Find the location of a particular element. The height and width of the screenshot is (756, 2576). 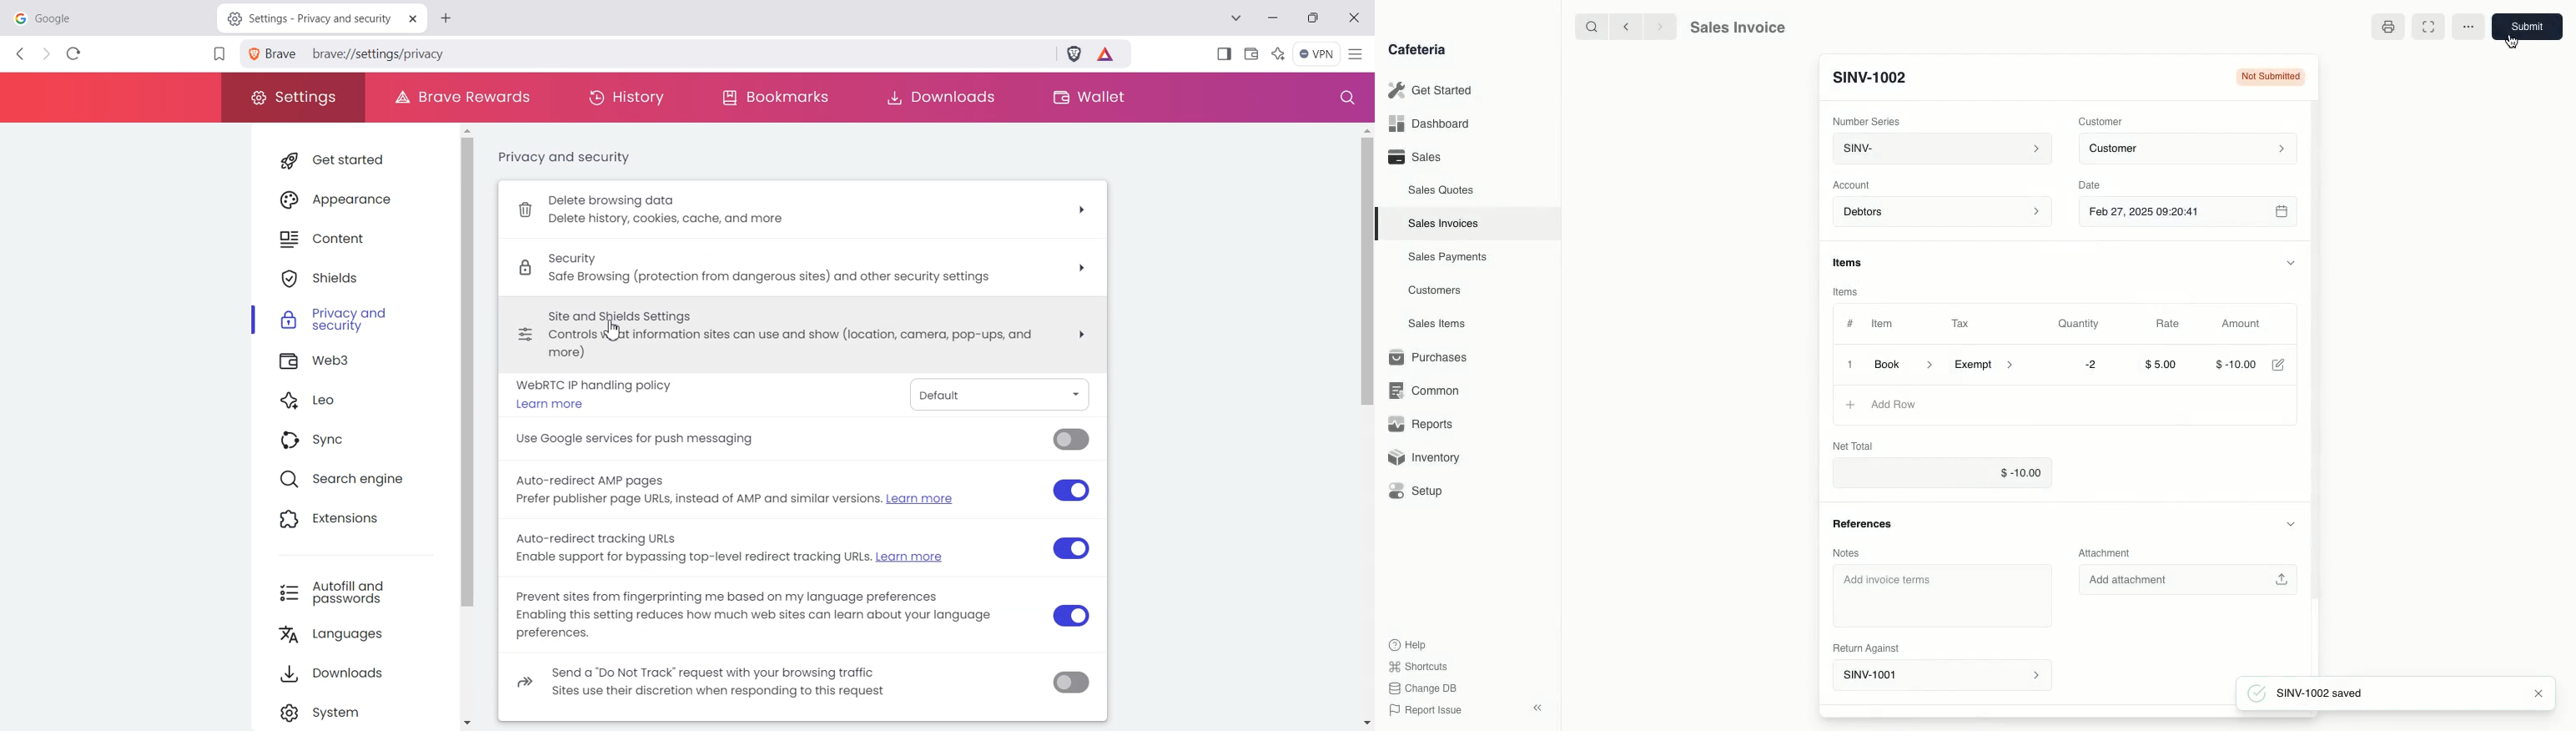

References is located at coordinates (1866, 524).